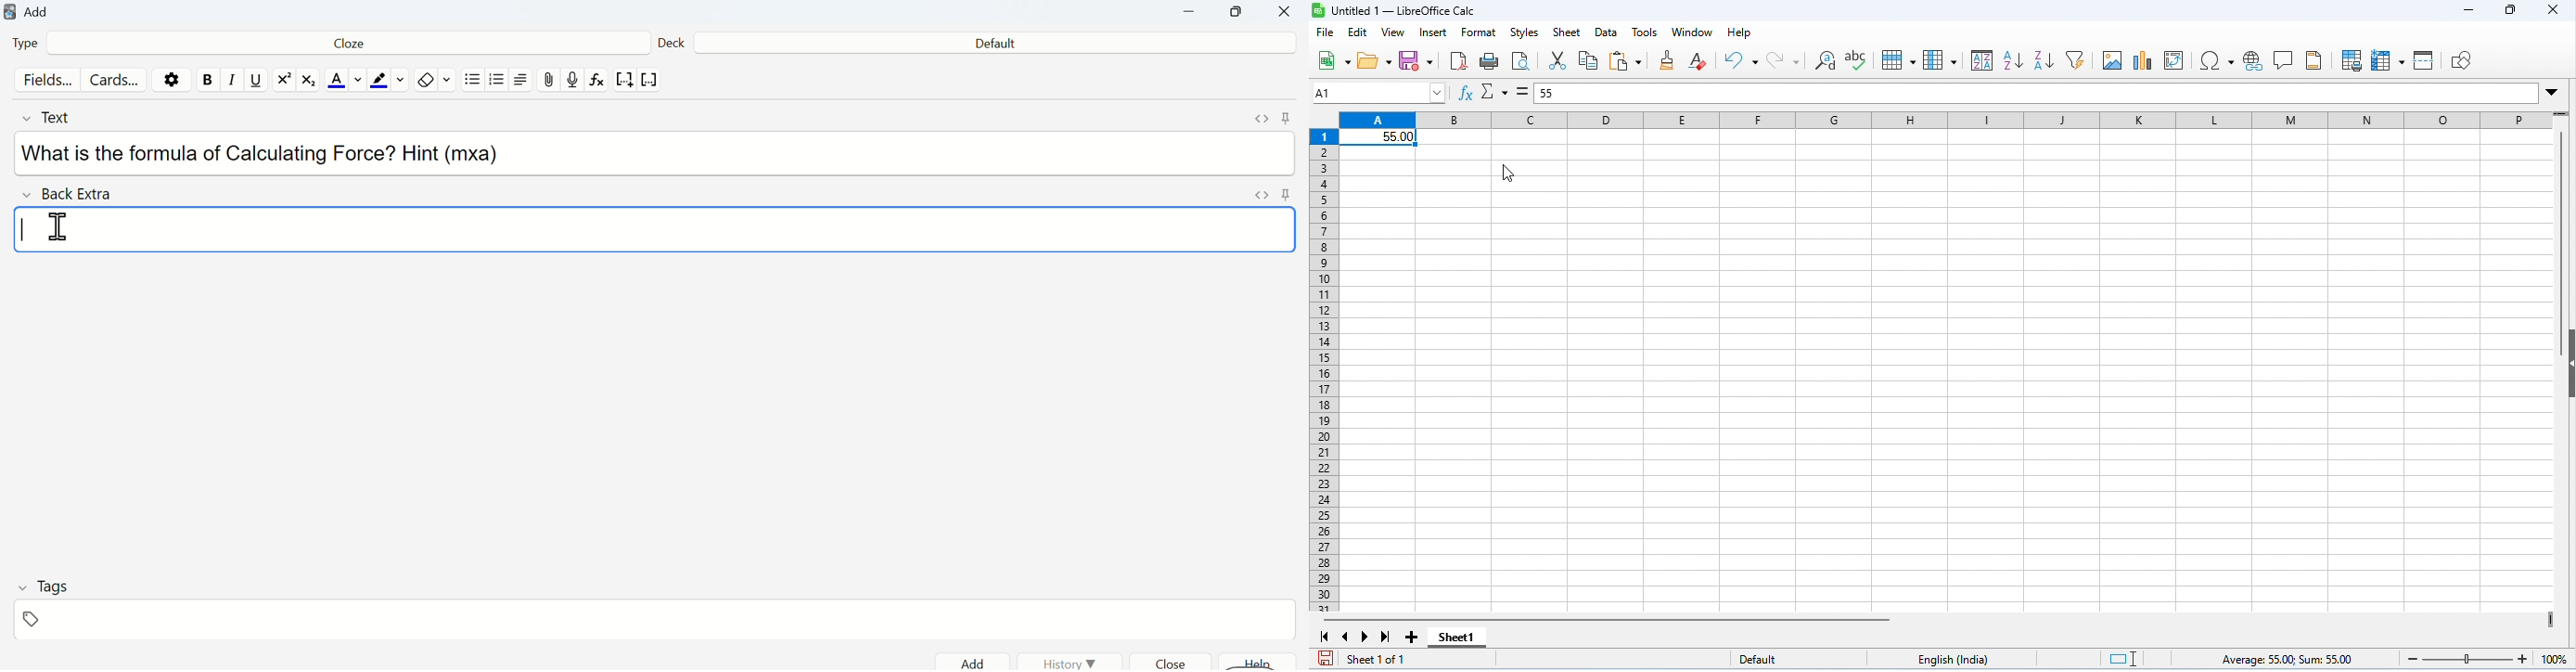 Image resolution: width=2576 pixels, height=672 pixels. What do you see at coordinates (1261, 195) in the screenshot?
I see `Expand` at bounding box center [1261, 195].